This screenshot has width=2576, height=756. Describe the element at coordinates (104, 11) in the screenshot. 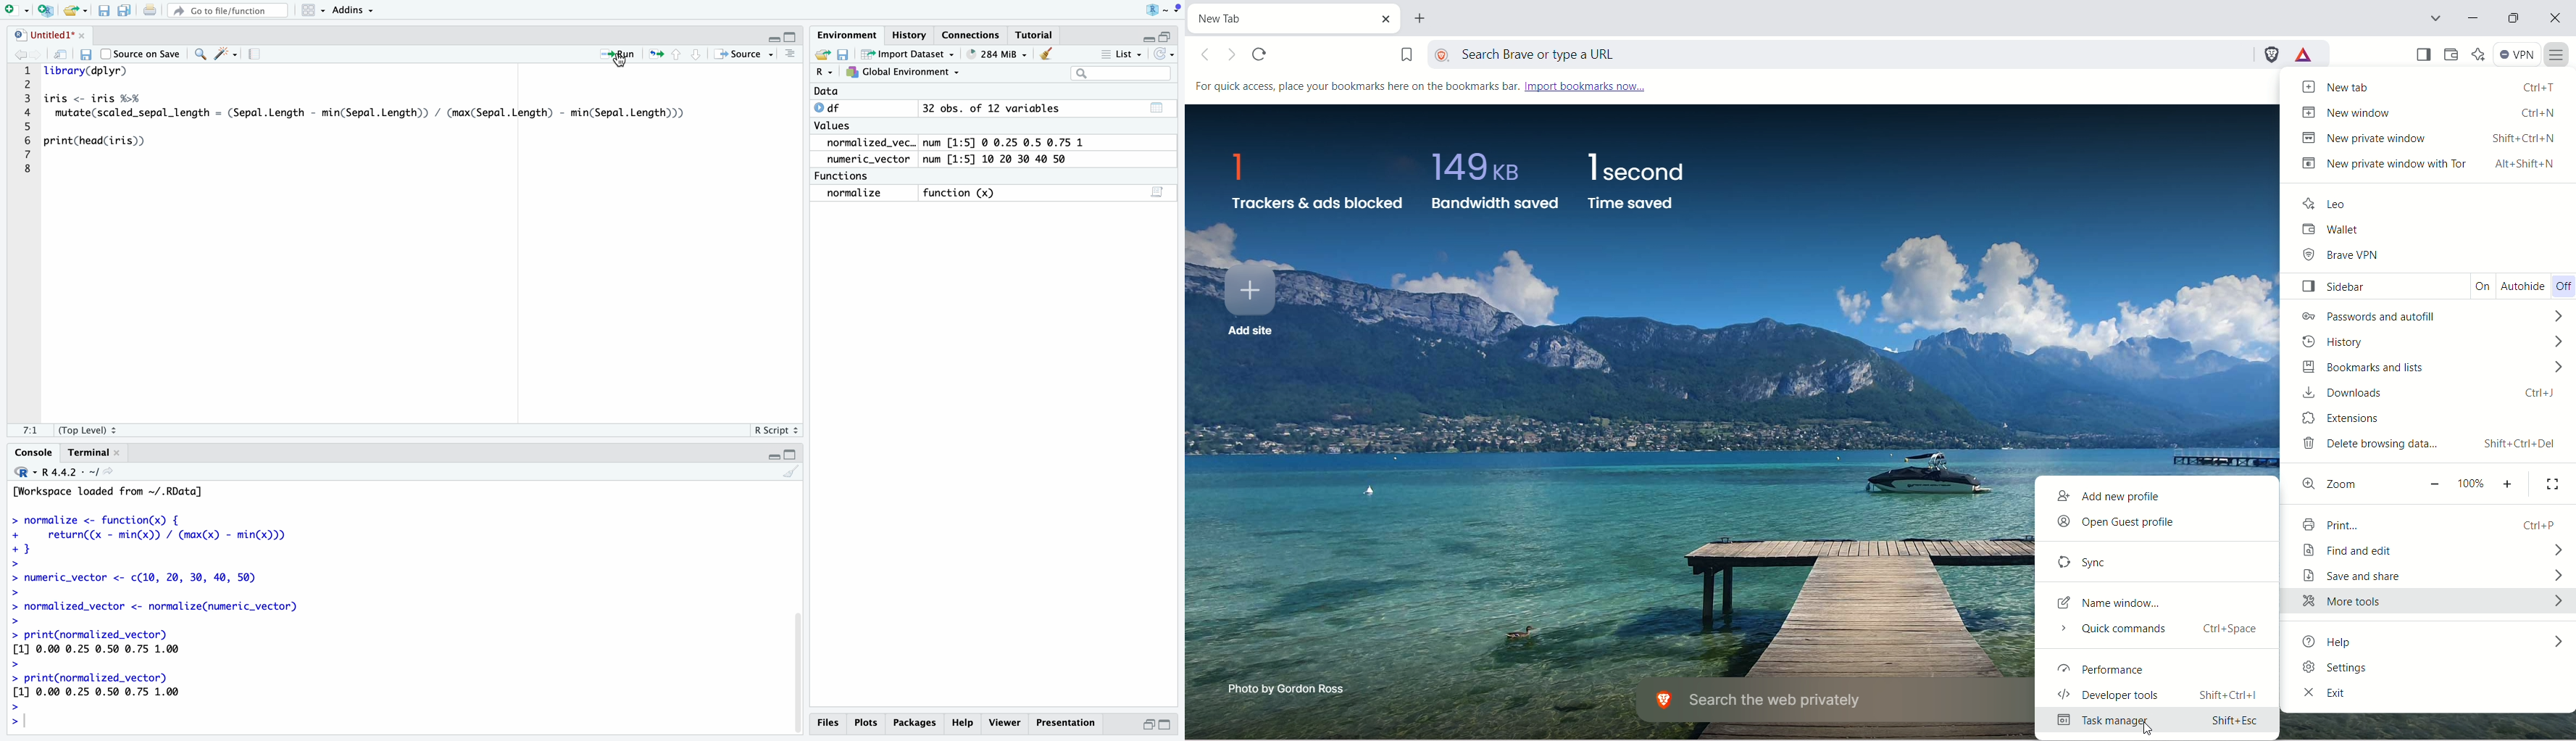

I see `Save` at that location.